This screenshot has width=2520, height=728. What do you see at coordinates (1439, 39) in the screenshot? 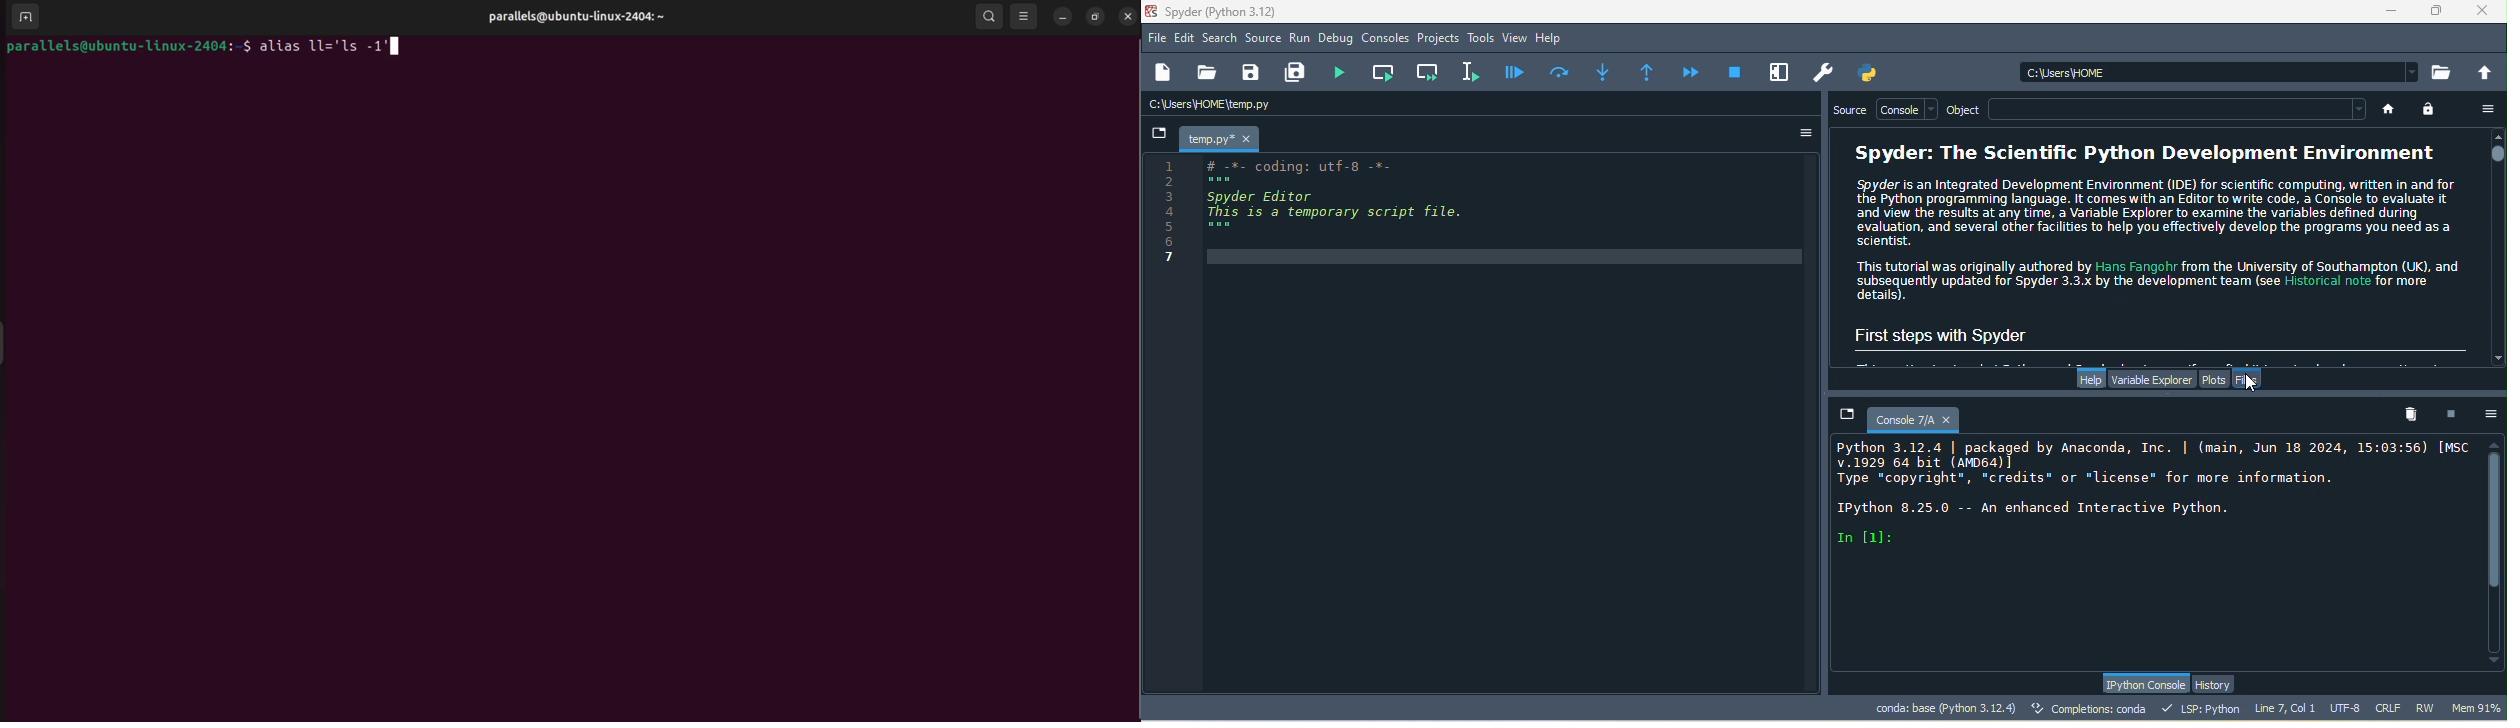
I see `projects` at bounding box center [1439, 39].